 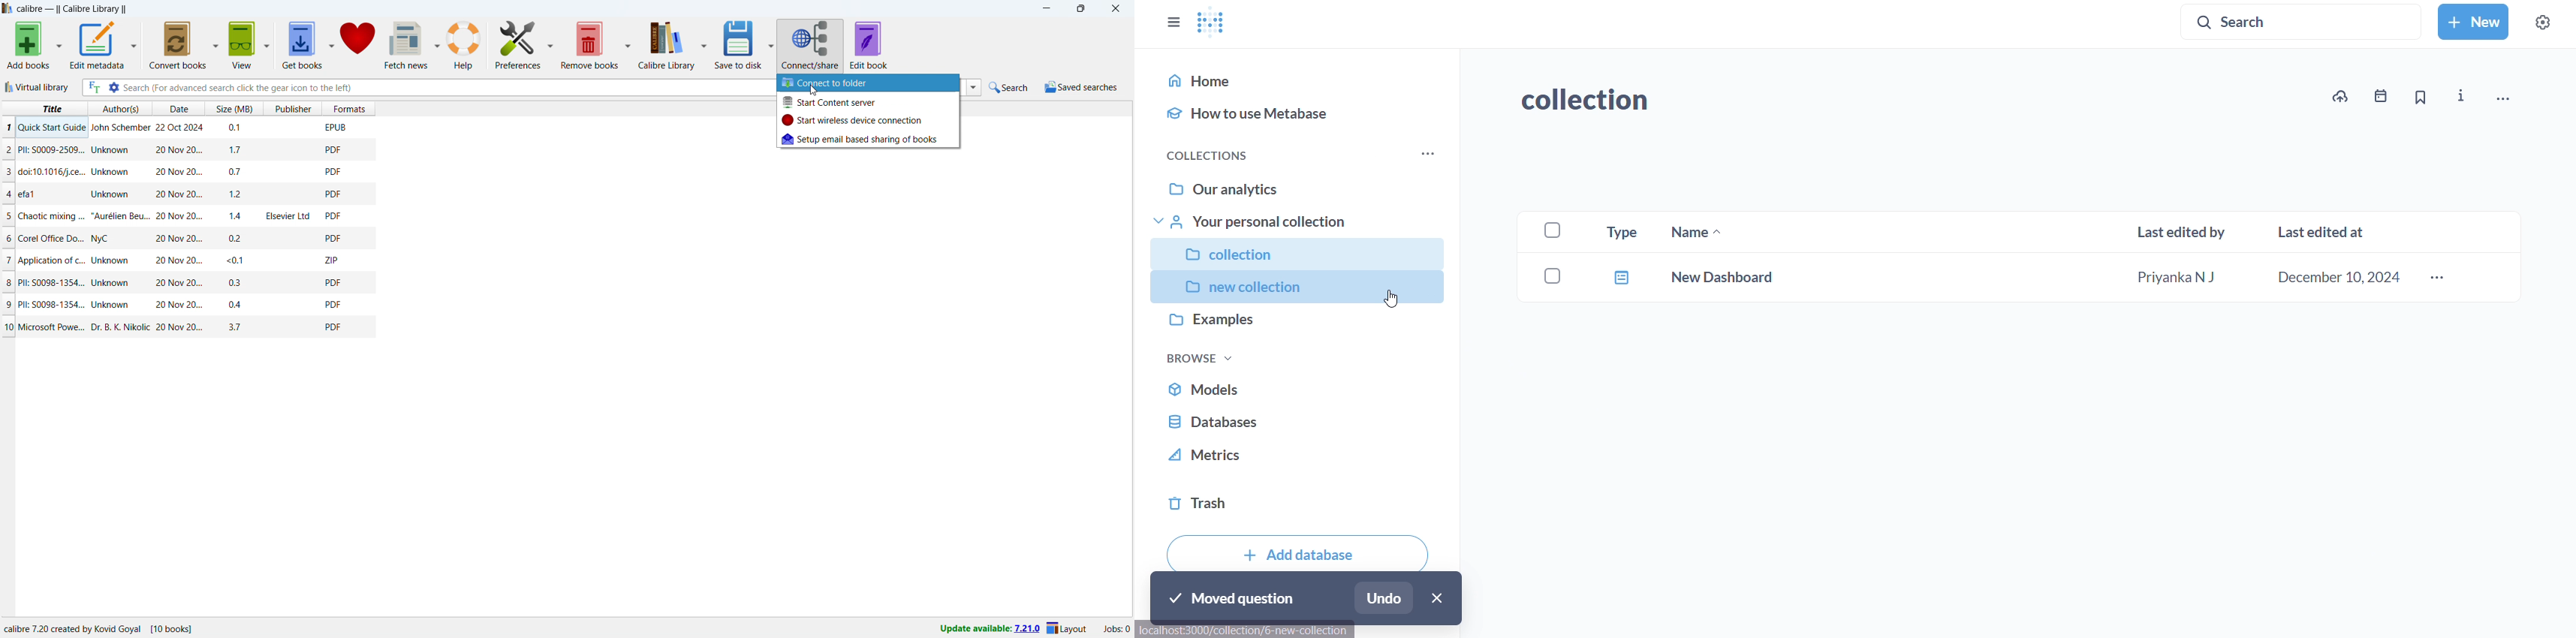 I want to click on close, so click(x=1115, y=8).